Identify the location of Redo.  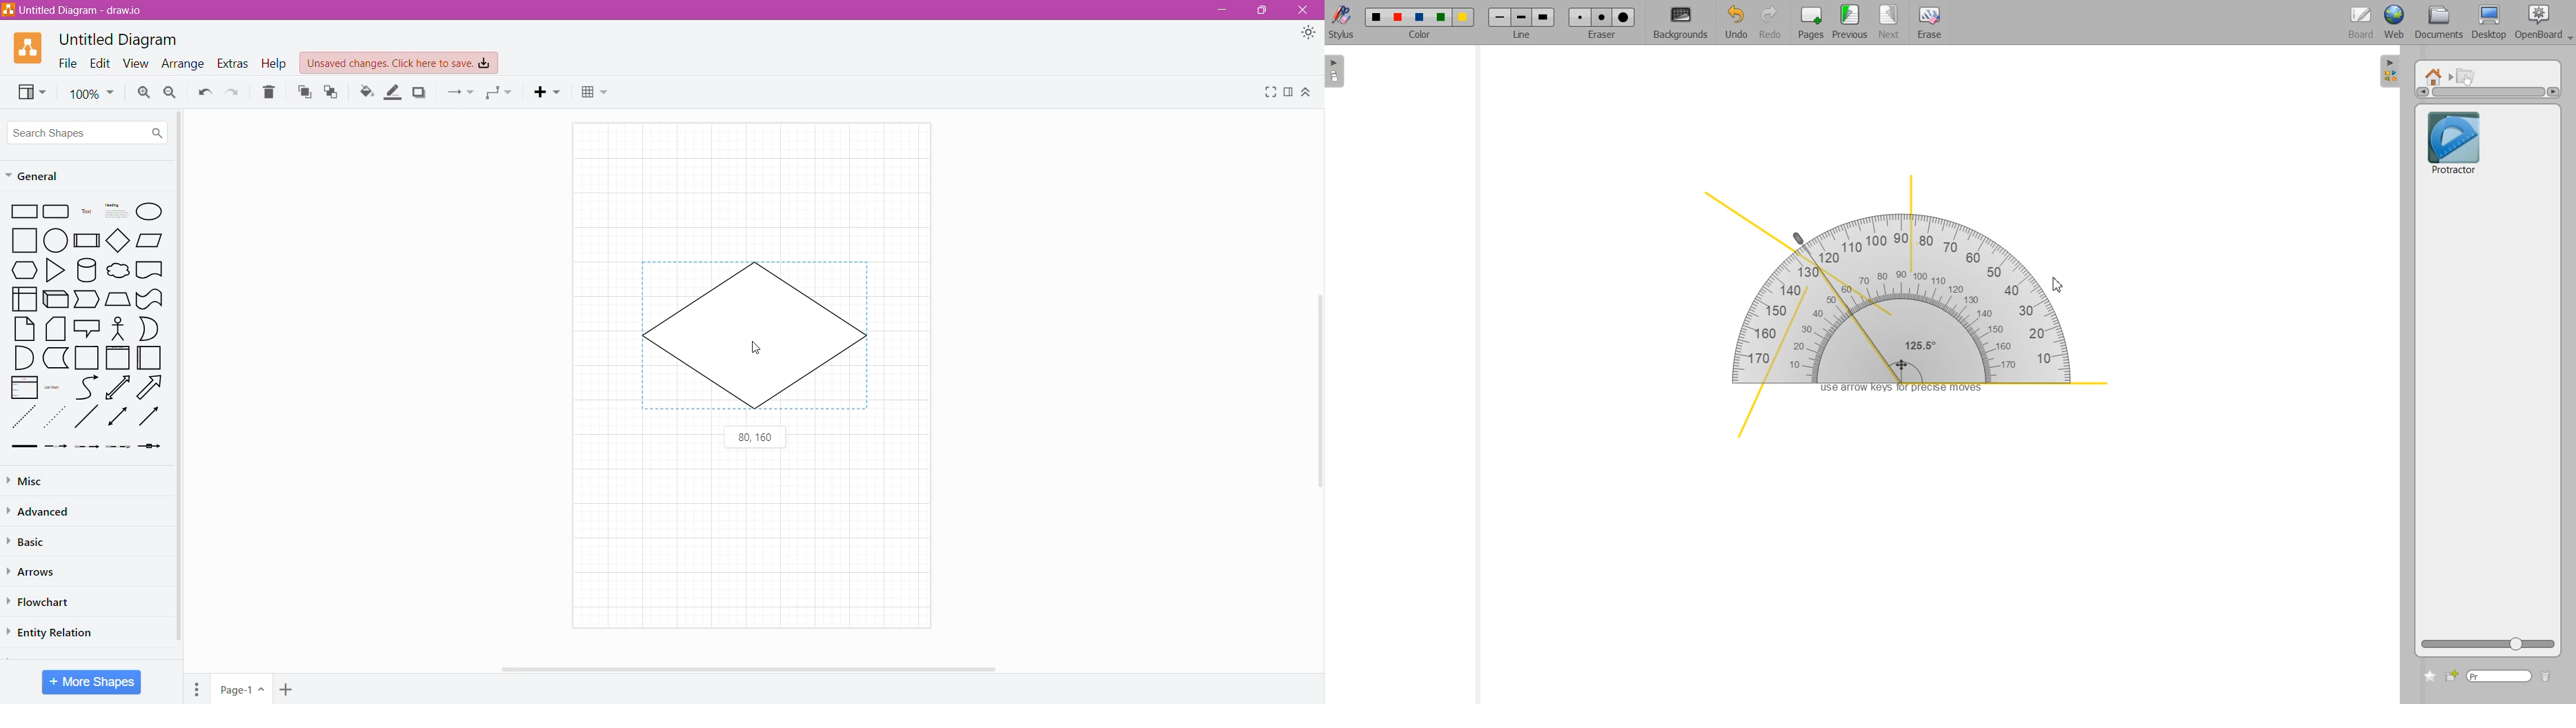
(234, 92).